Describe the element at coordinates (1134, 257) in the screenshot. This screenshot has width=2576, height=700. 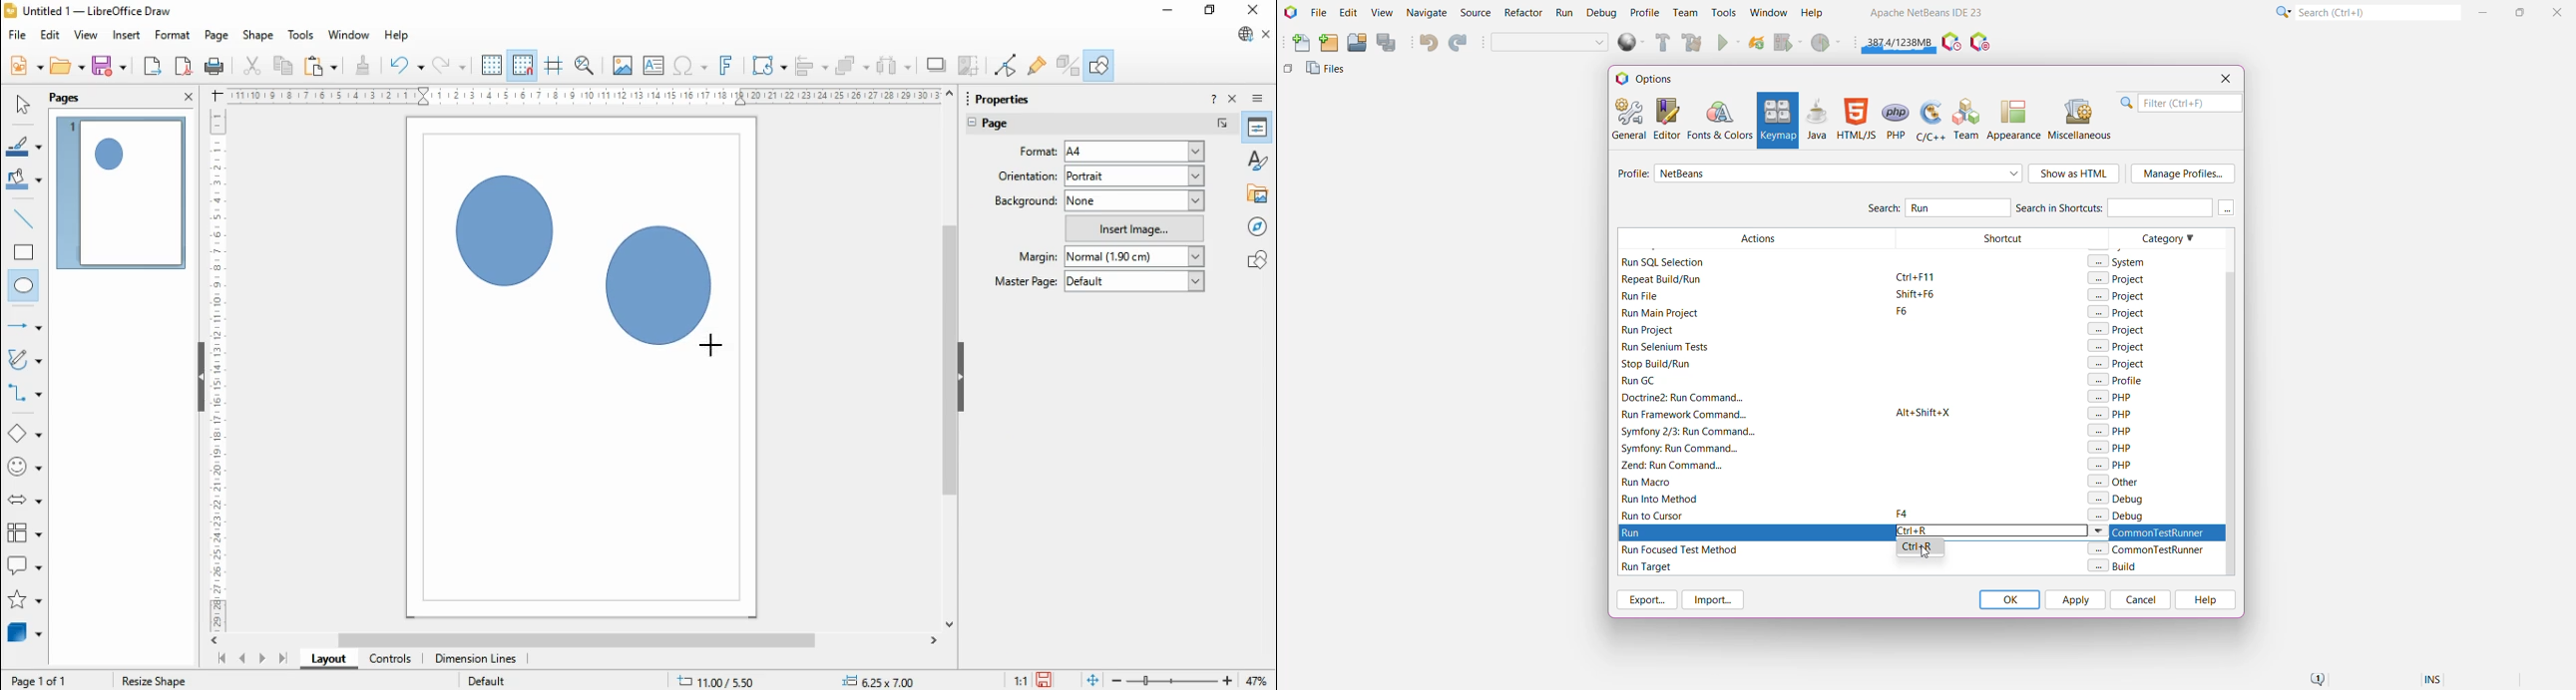
I see `normal` at that location.